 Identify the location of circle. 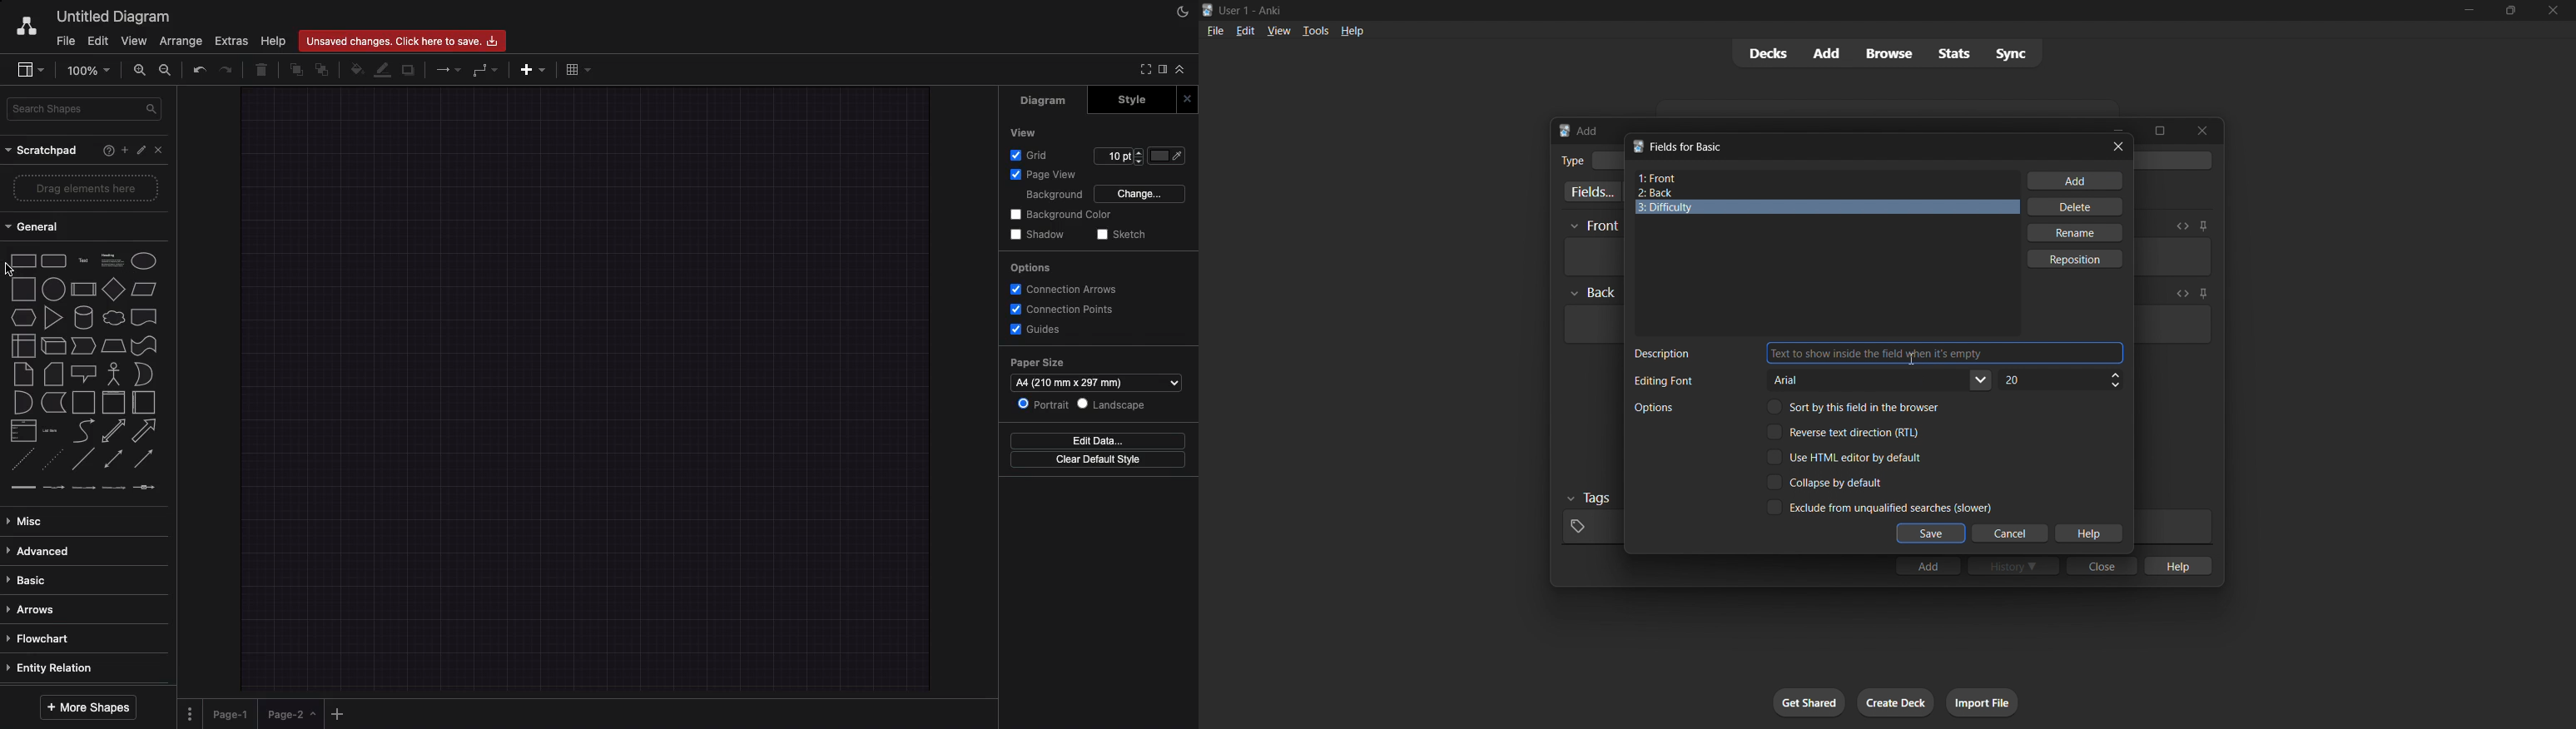
(52, 289).